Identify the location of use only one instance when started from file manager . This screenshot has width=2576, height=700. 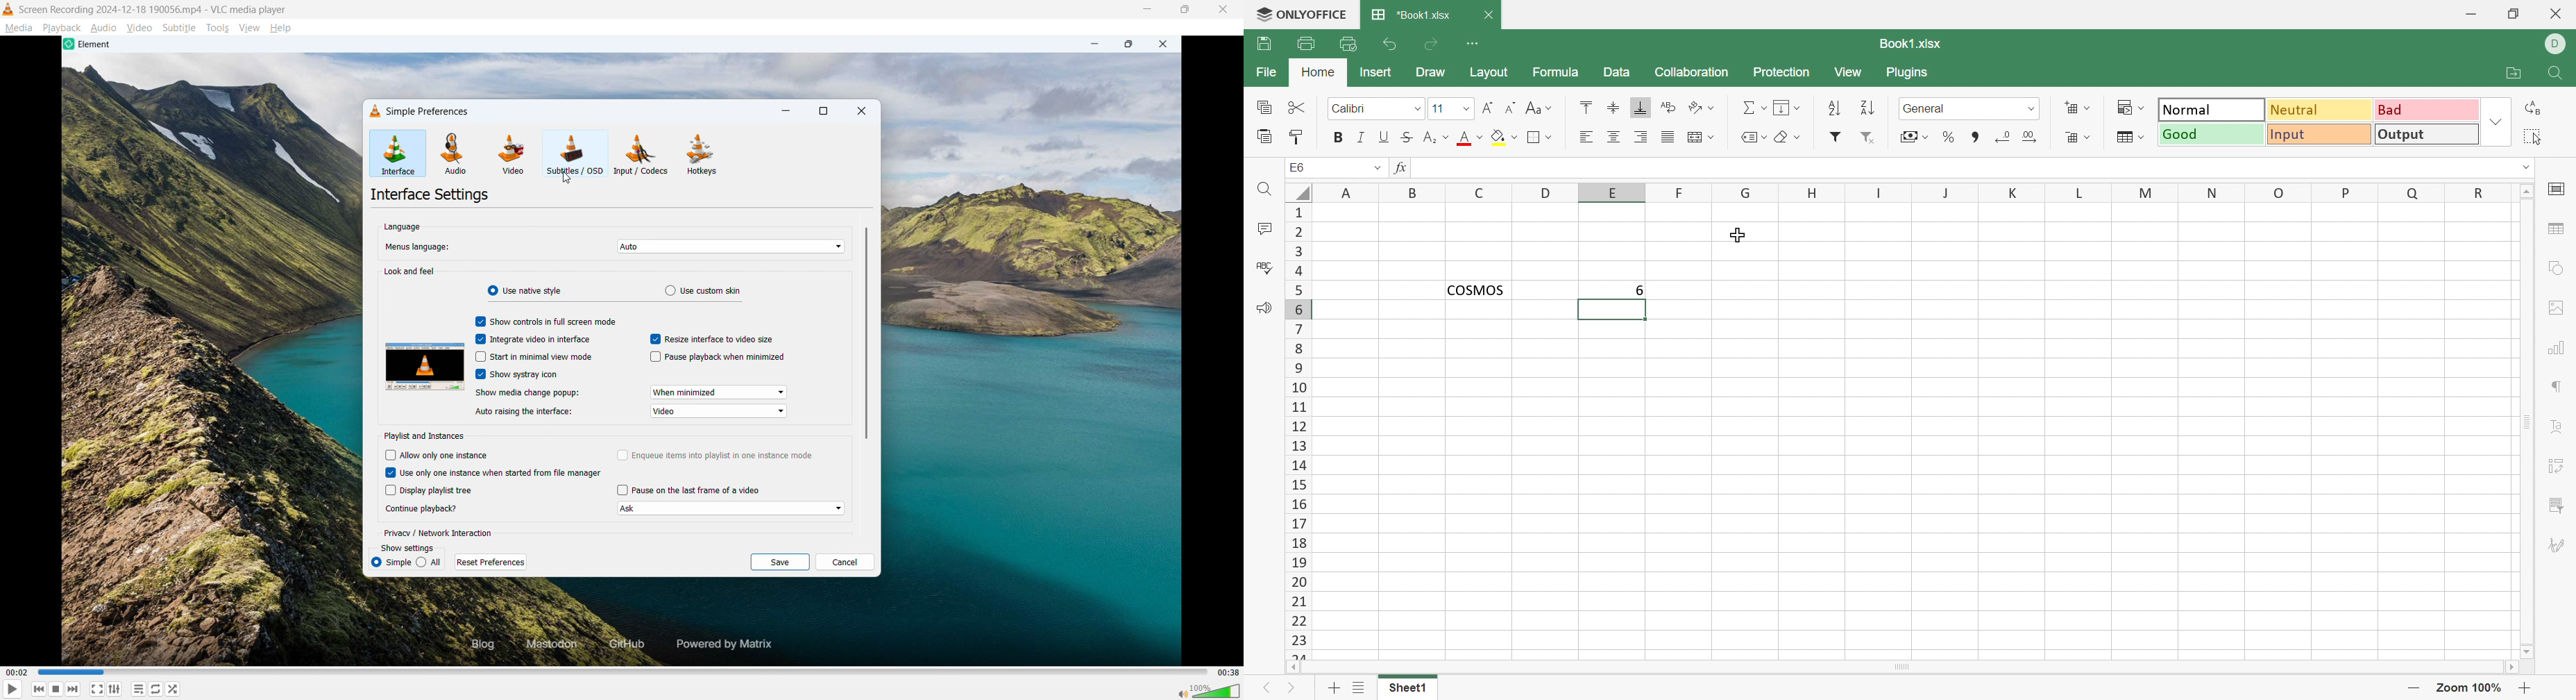
(502, 472).